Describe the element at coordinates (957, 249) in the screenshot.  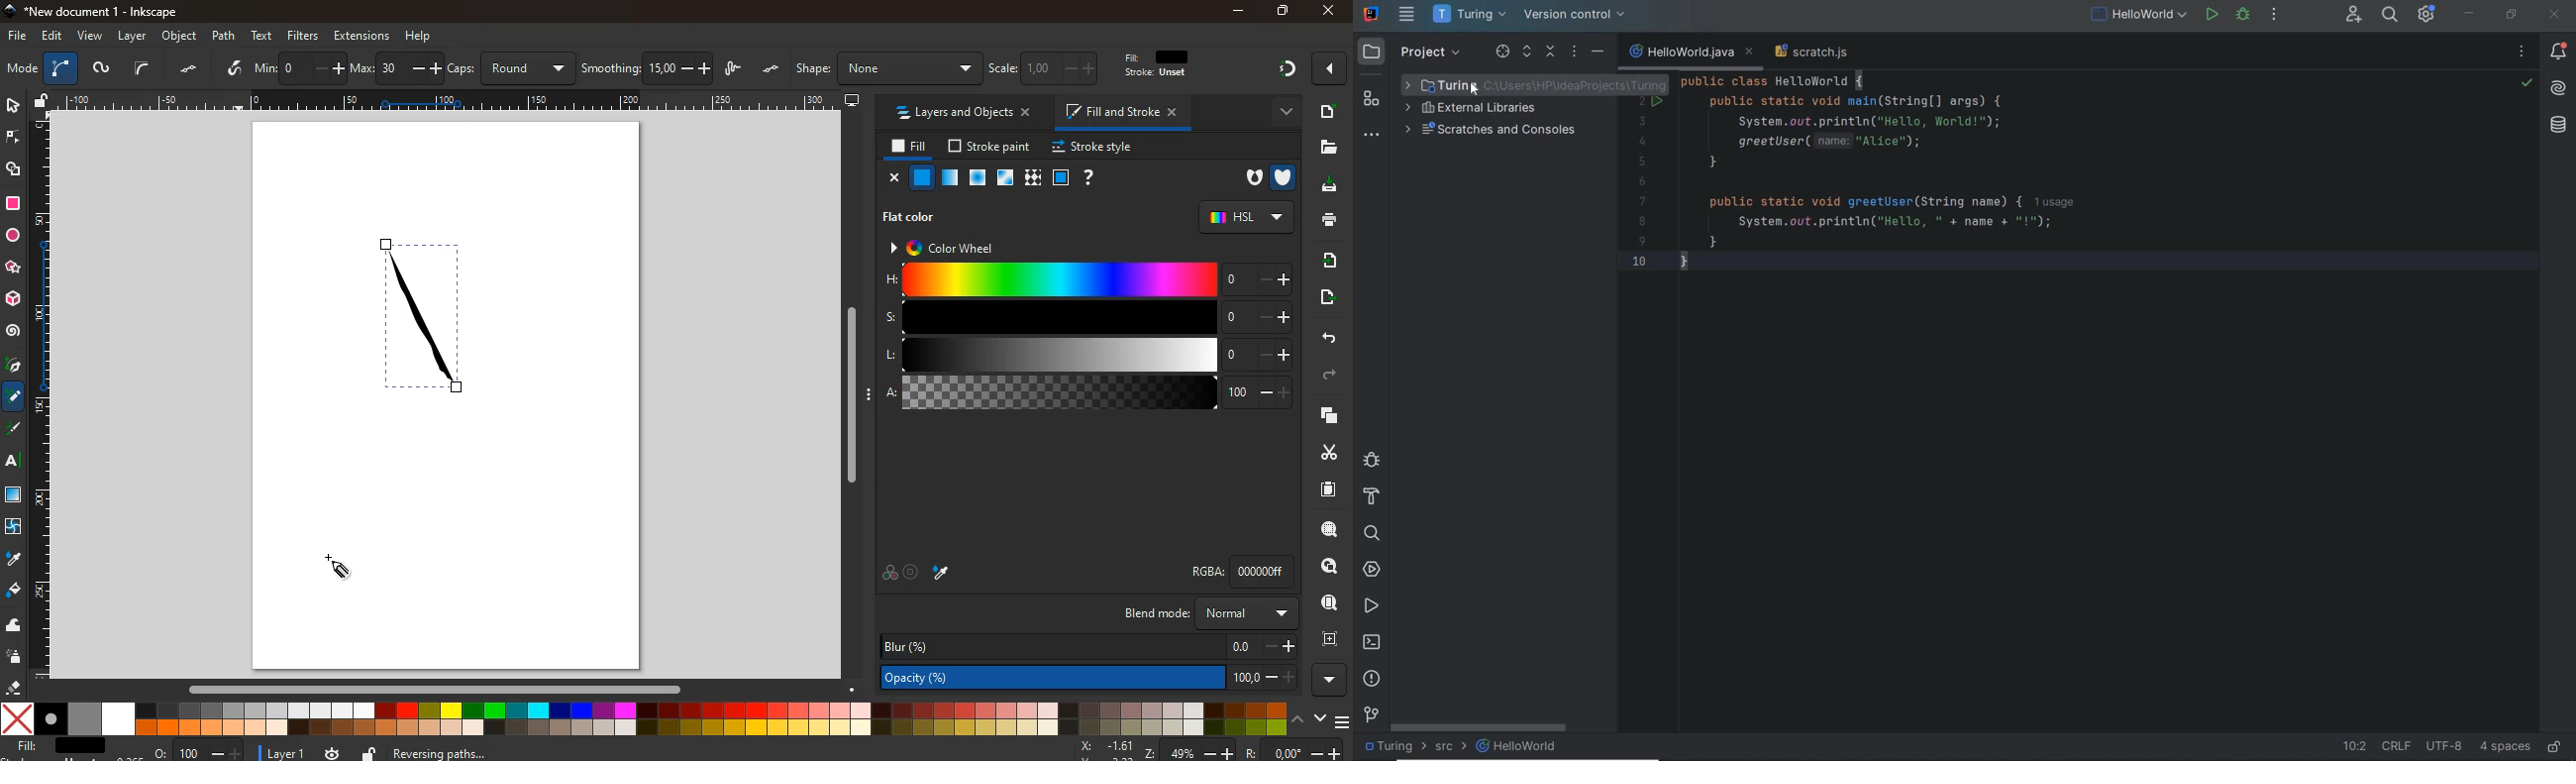
I see `color wheel` at that location.